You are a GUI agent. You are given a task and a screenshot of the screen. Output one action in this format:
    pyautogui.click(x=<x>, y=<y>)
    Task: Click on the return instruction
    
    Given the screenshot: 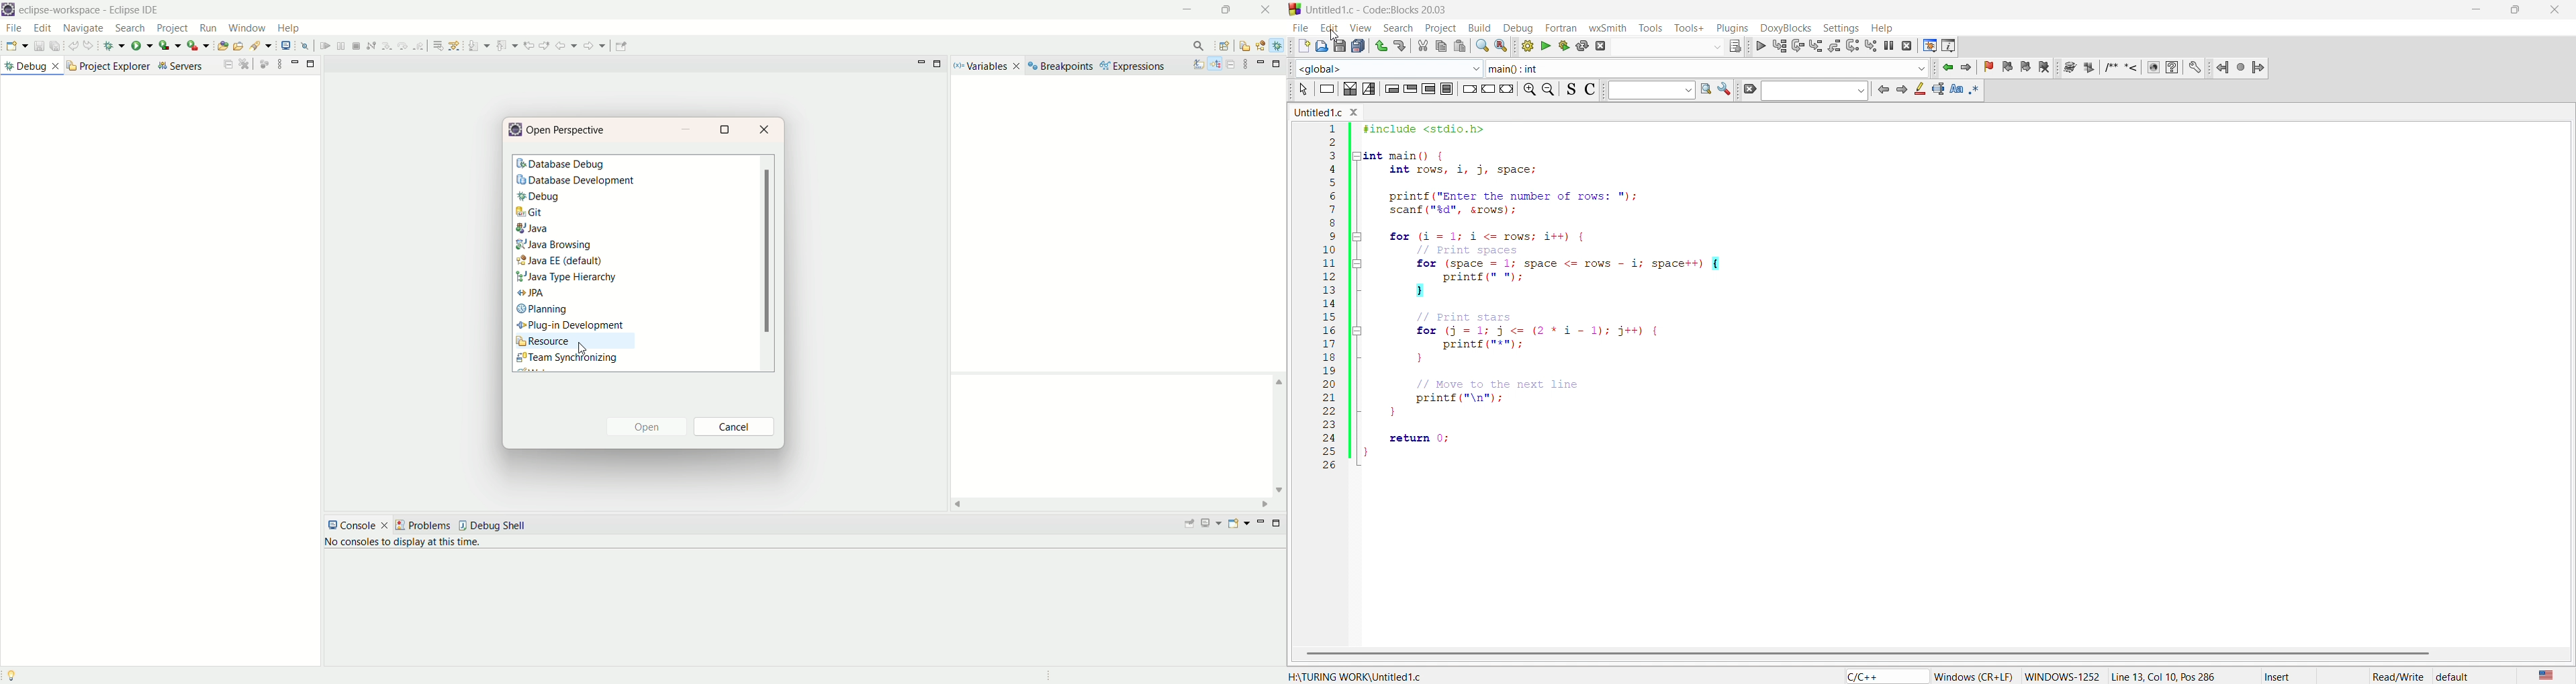 What is the action you would take?
    pyautogui.click(x=1507, y=88)
    